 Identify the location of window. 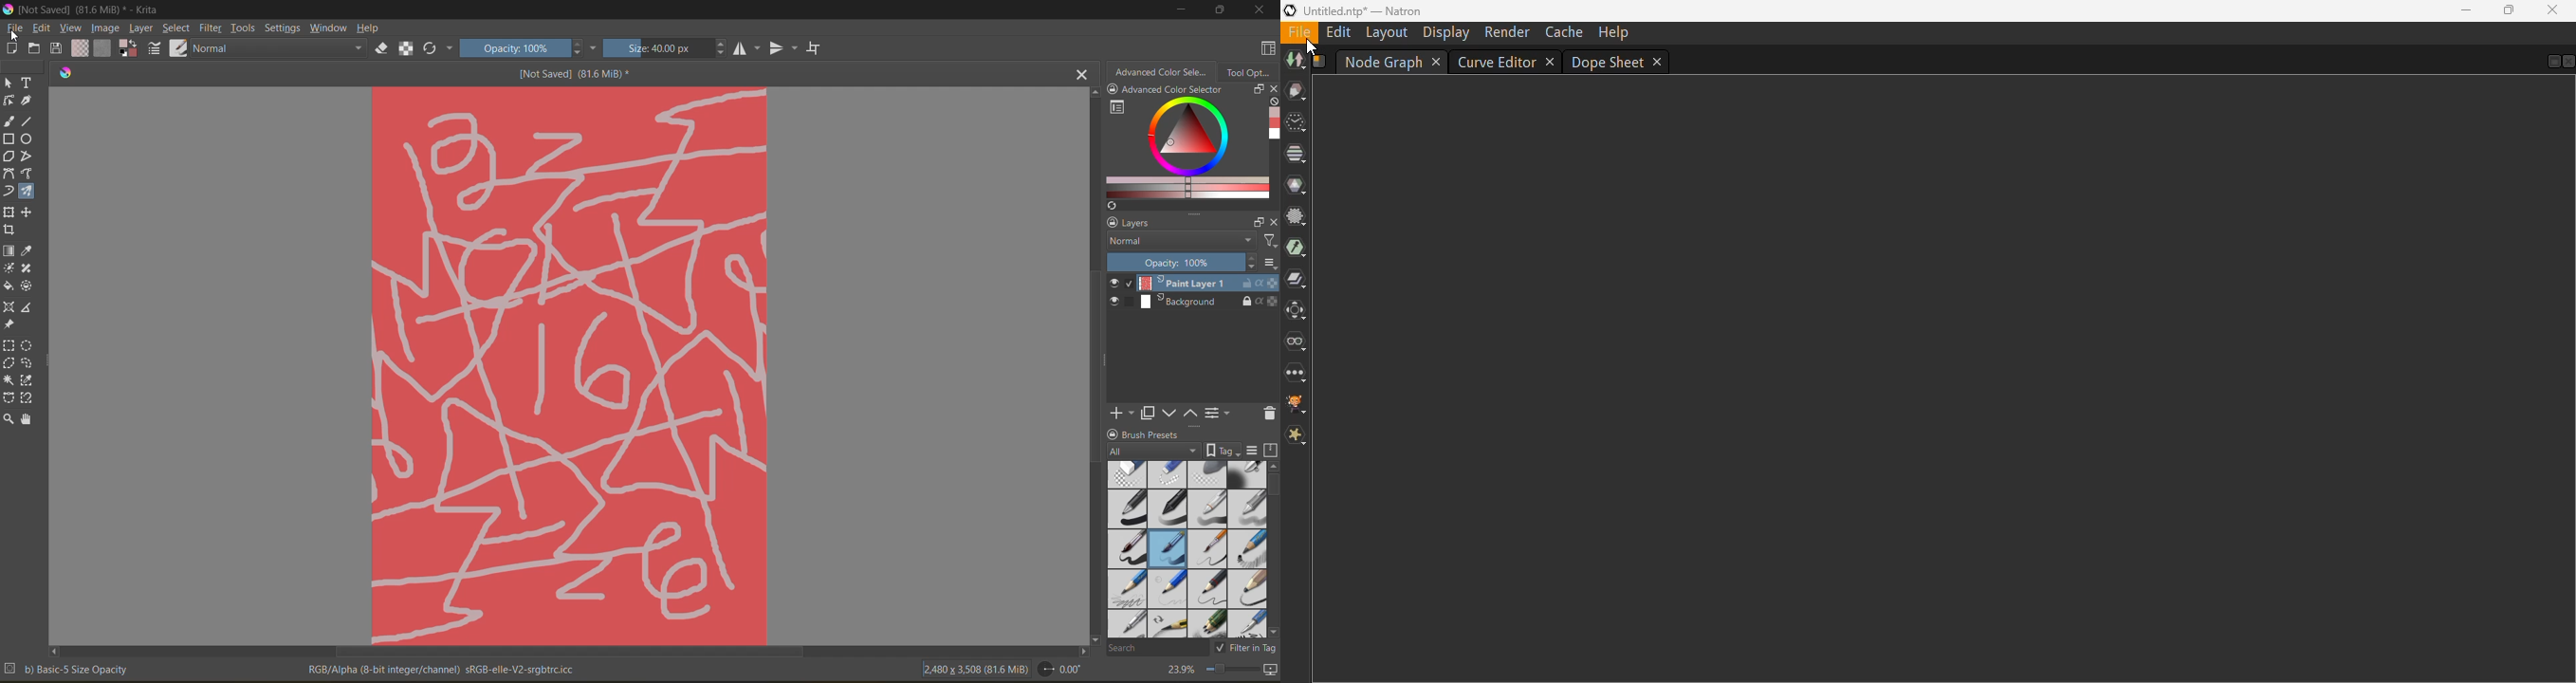
(328, 28).